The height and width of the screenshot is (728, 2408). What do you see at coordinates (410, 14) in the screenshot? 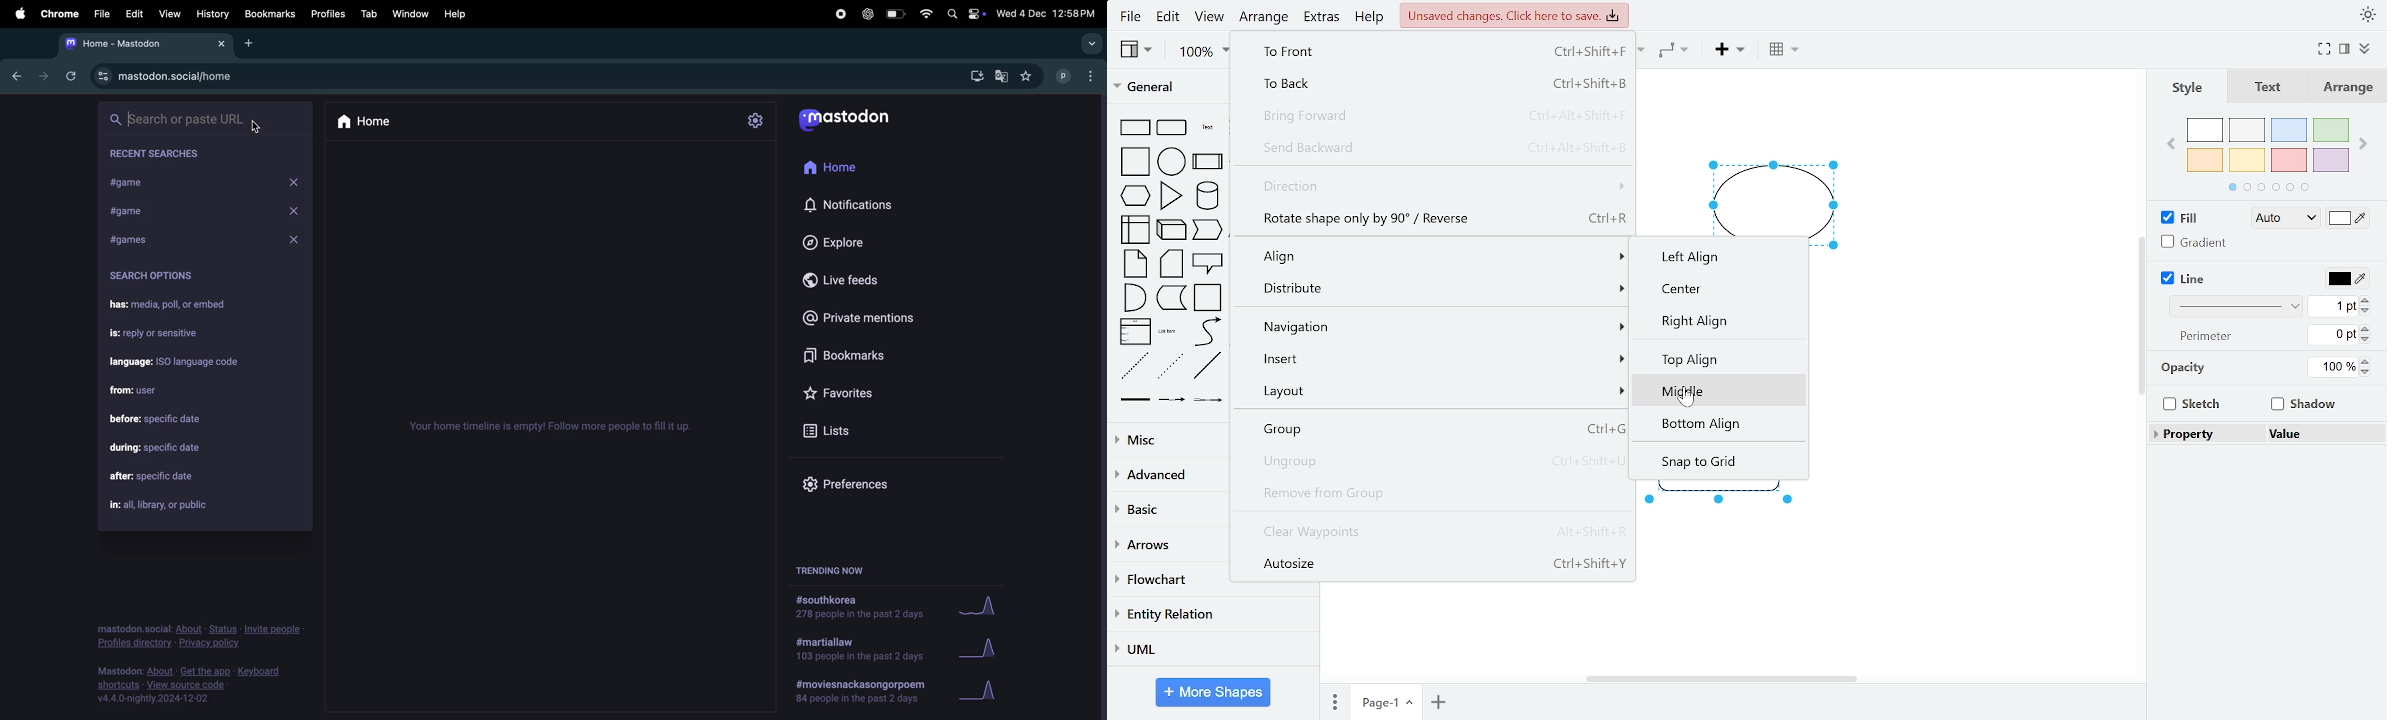
I see `Window` at bounding box center [410, 14].